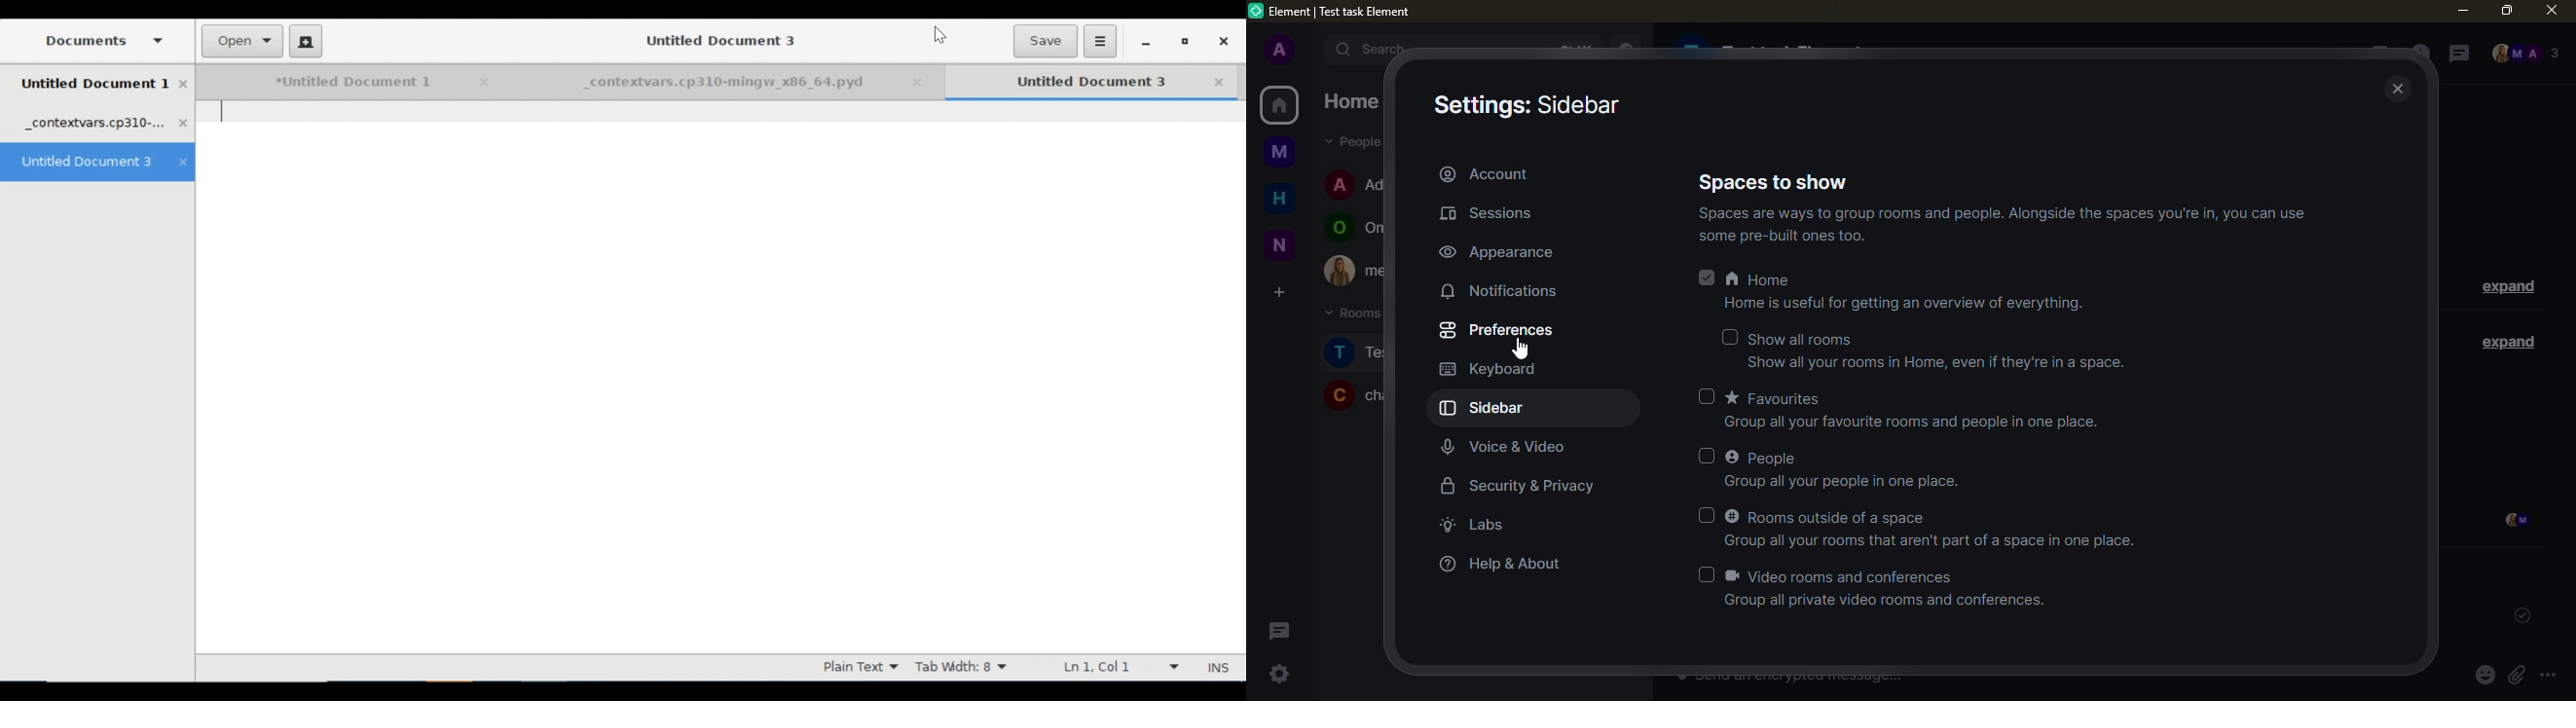 This screenshot has height=728, width=2576. What do you see at coordinates (1849, 481) in the screenshot?
I see `info` at bounding box center [1849, 481].